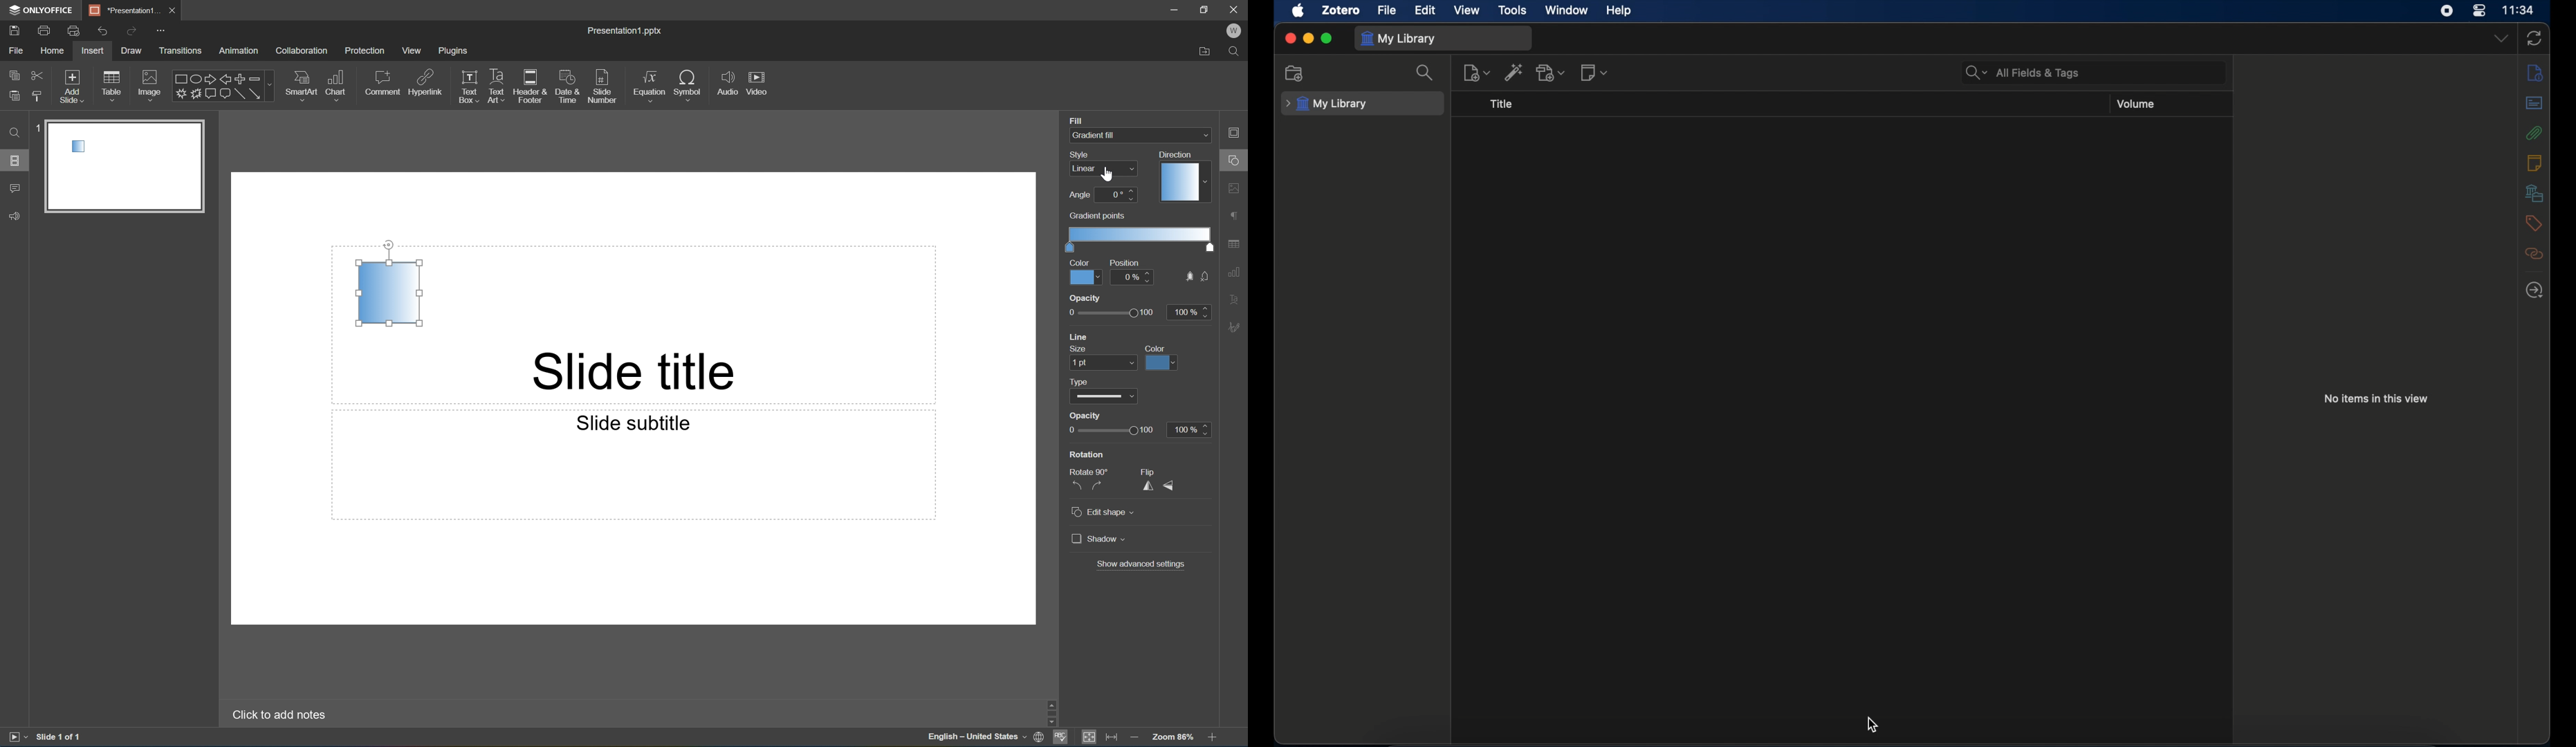 Image resolution: width=2576 pixels, height=756 pixels. I want to click on , so click(225, 95).